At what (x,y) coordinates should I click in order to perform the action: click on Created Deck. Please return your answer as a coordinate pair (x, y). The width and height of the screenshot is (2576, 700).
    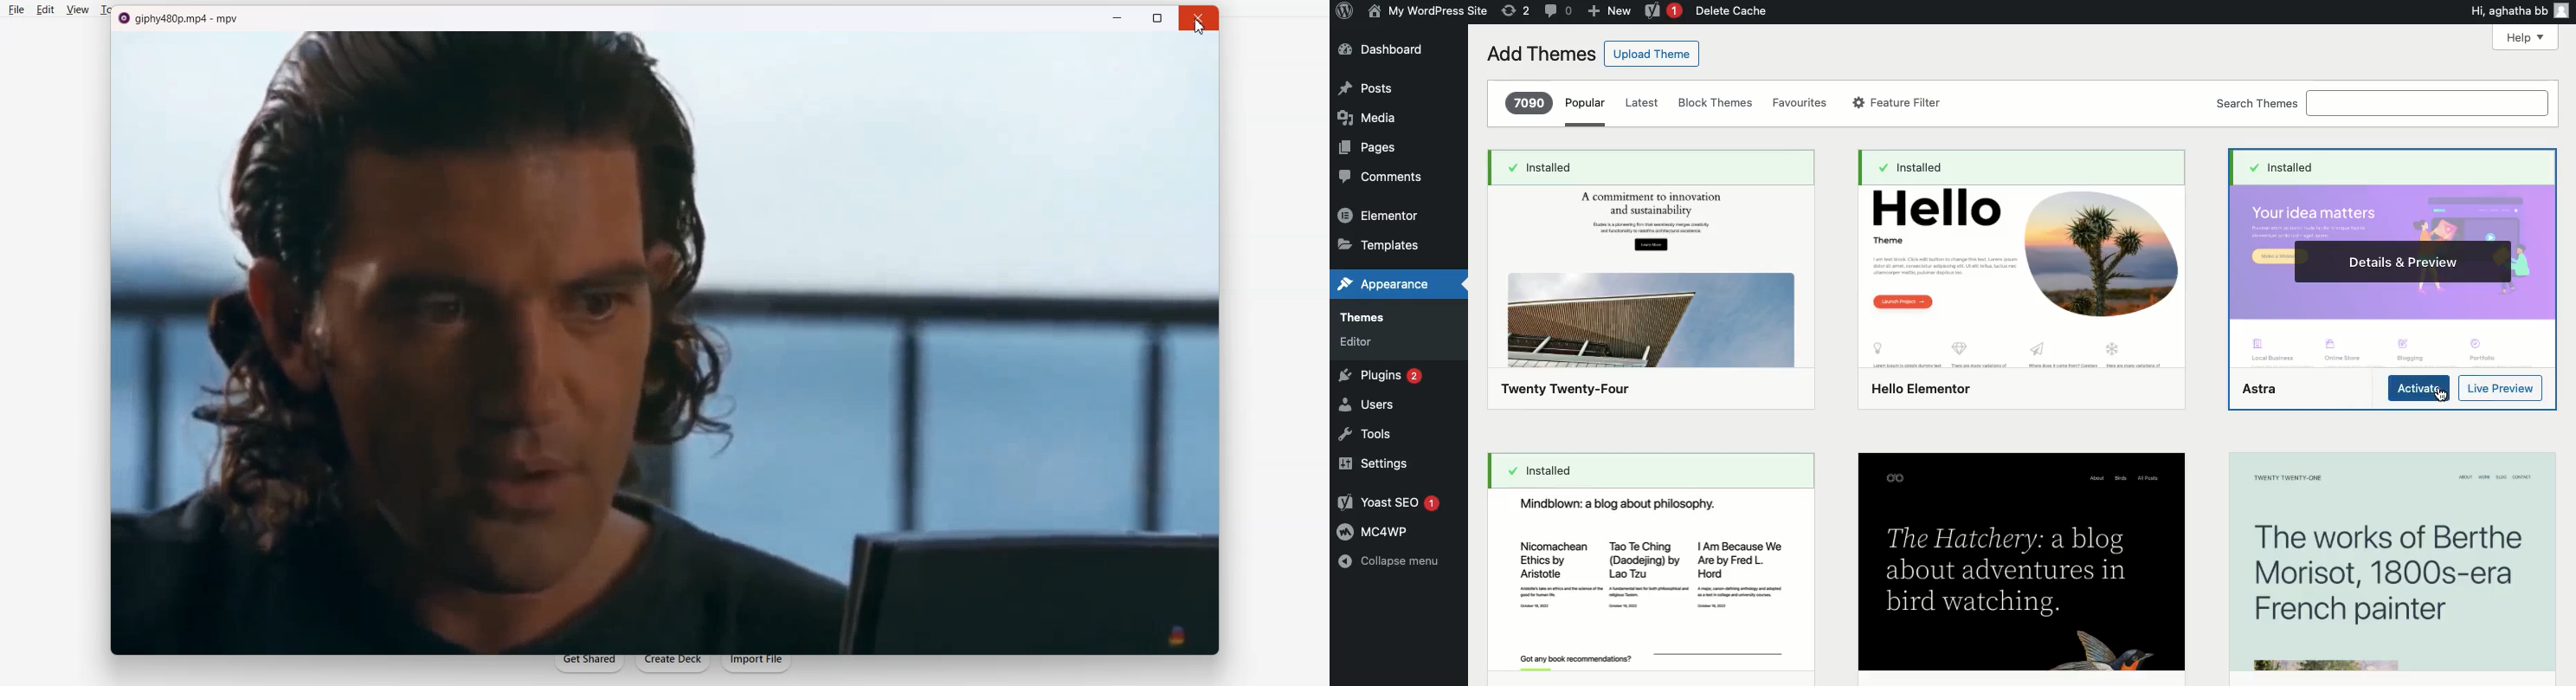
    Looking at the image, I should click on (675, 666).